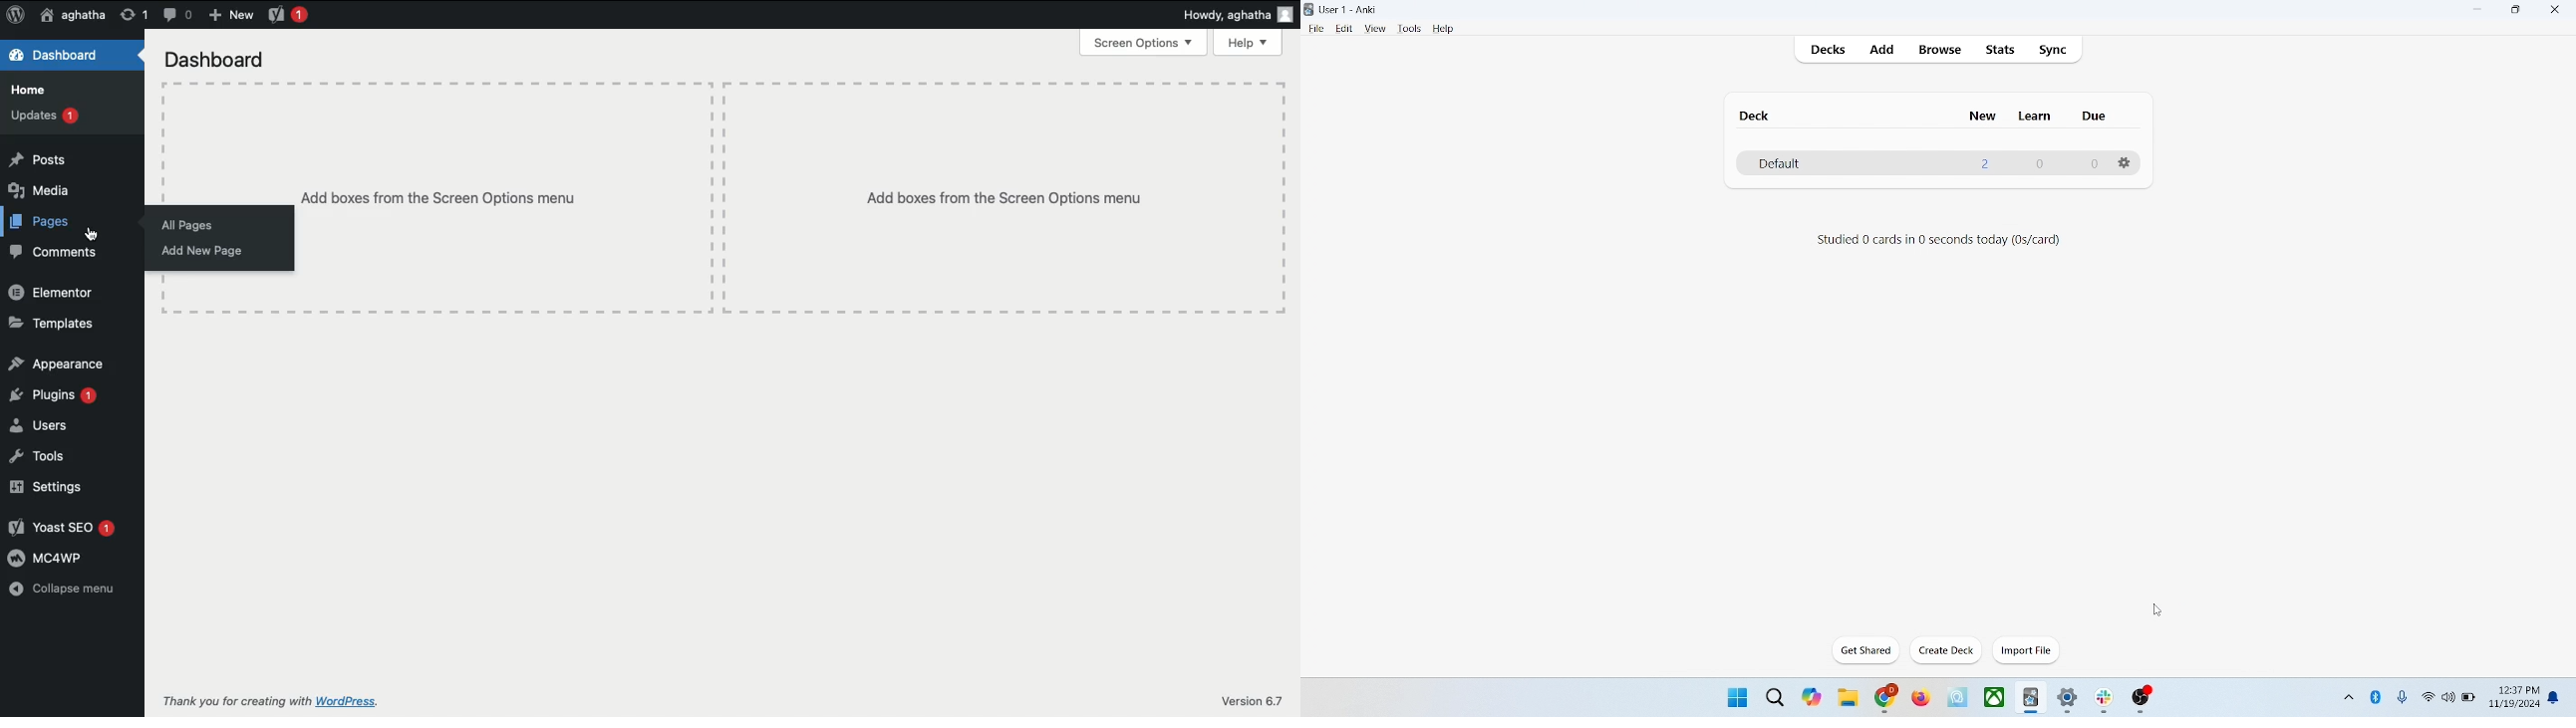 This screenshot has width=2576, height=728. I want to click on chrome, so click(1886, 698).